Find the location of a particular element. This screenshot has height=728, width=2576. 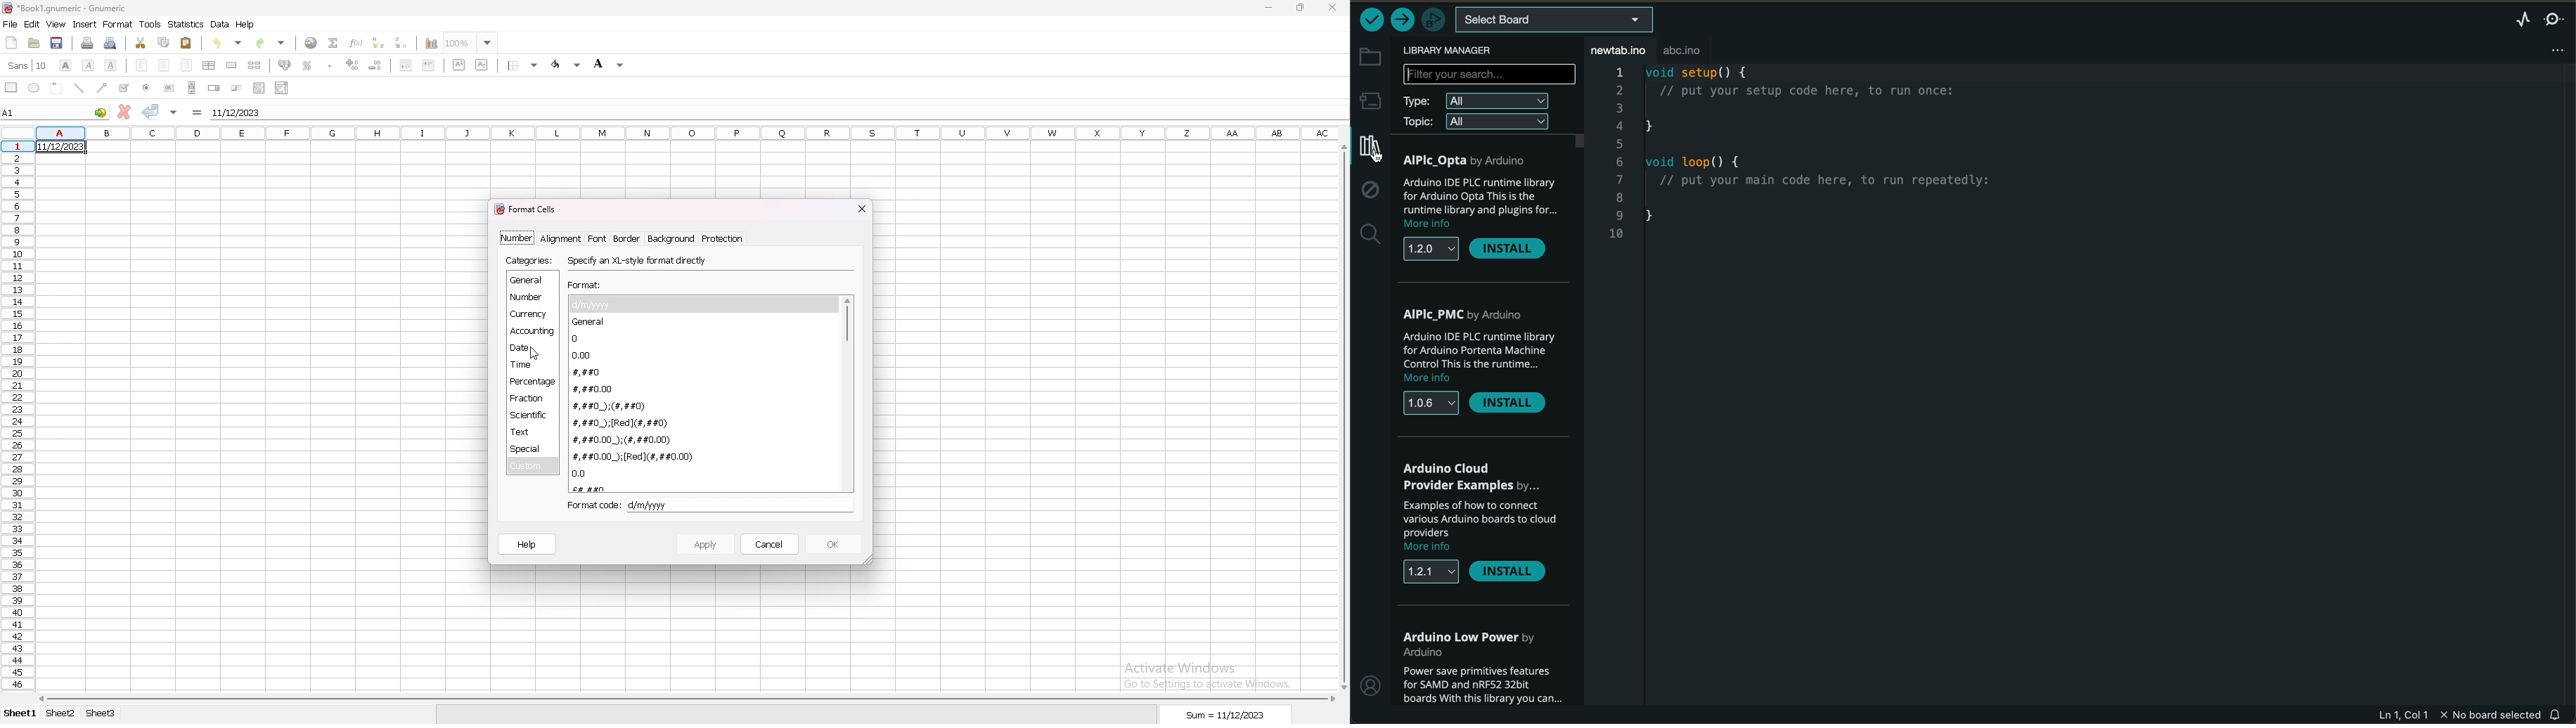

sheet 1 is located at coordinates (21, 713).